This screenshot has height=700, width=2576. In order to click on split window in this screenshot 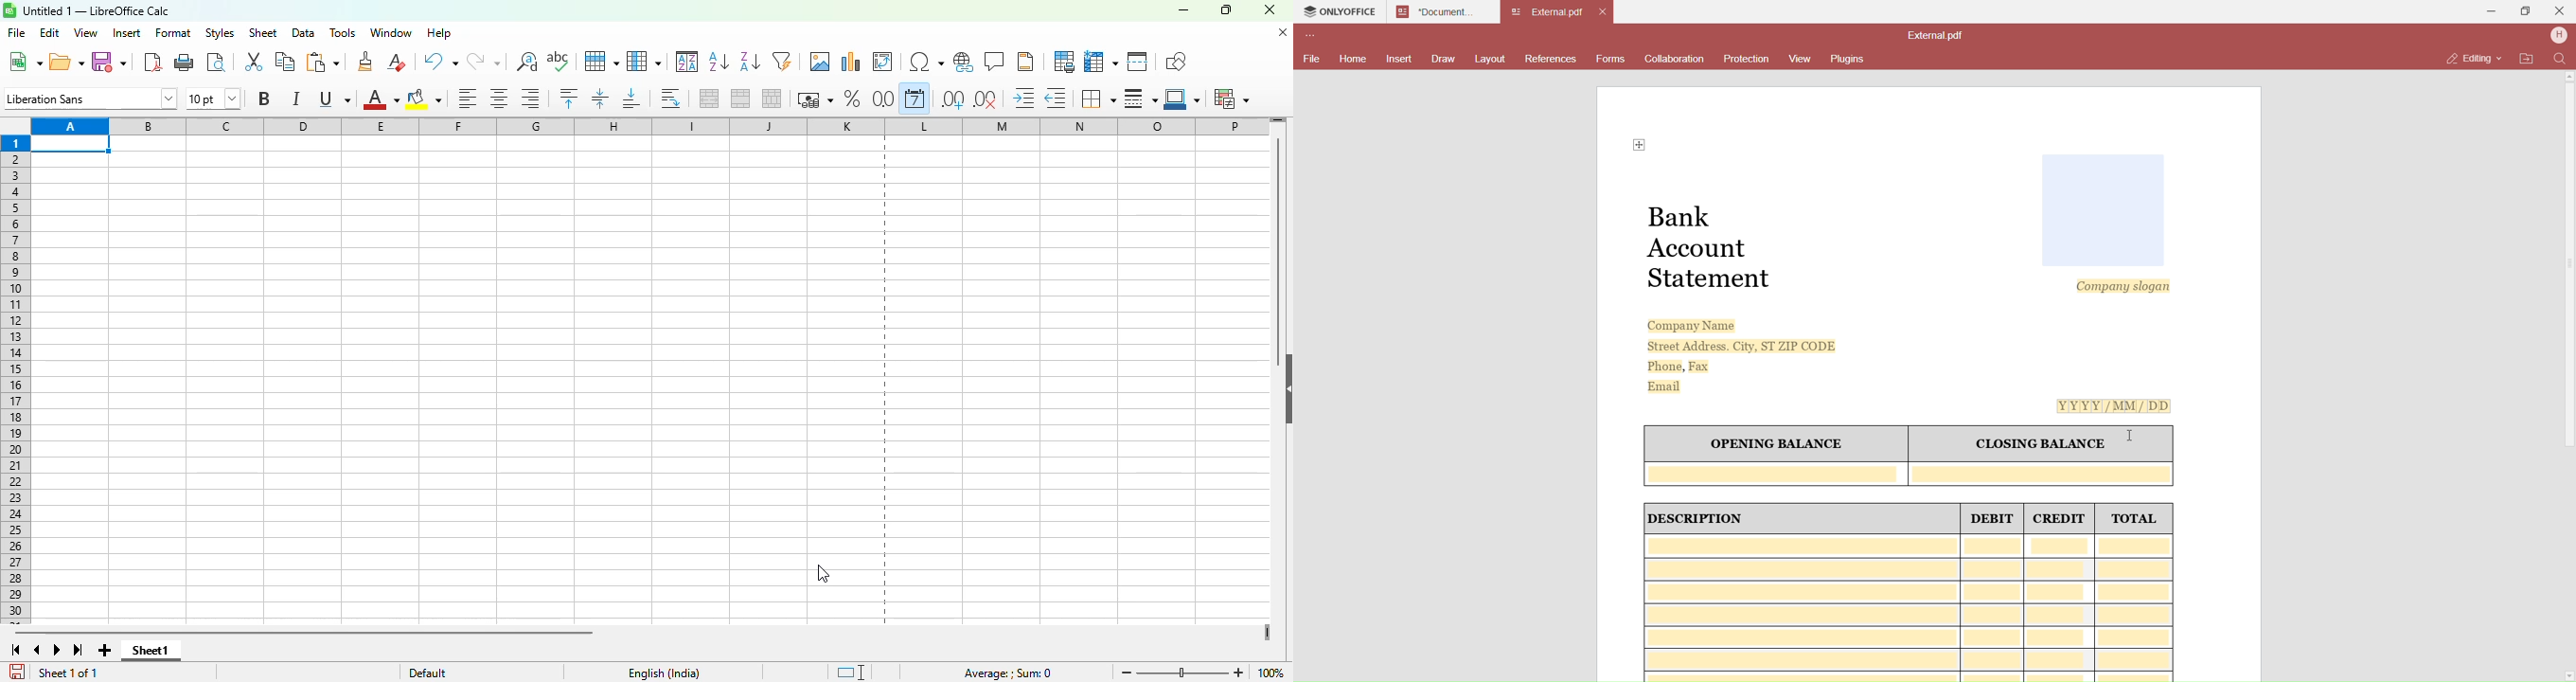, I will do `click(1137, 62)`.